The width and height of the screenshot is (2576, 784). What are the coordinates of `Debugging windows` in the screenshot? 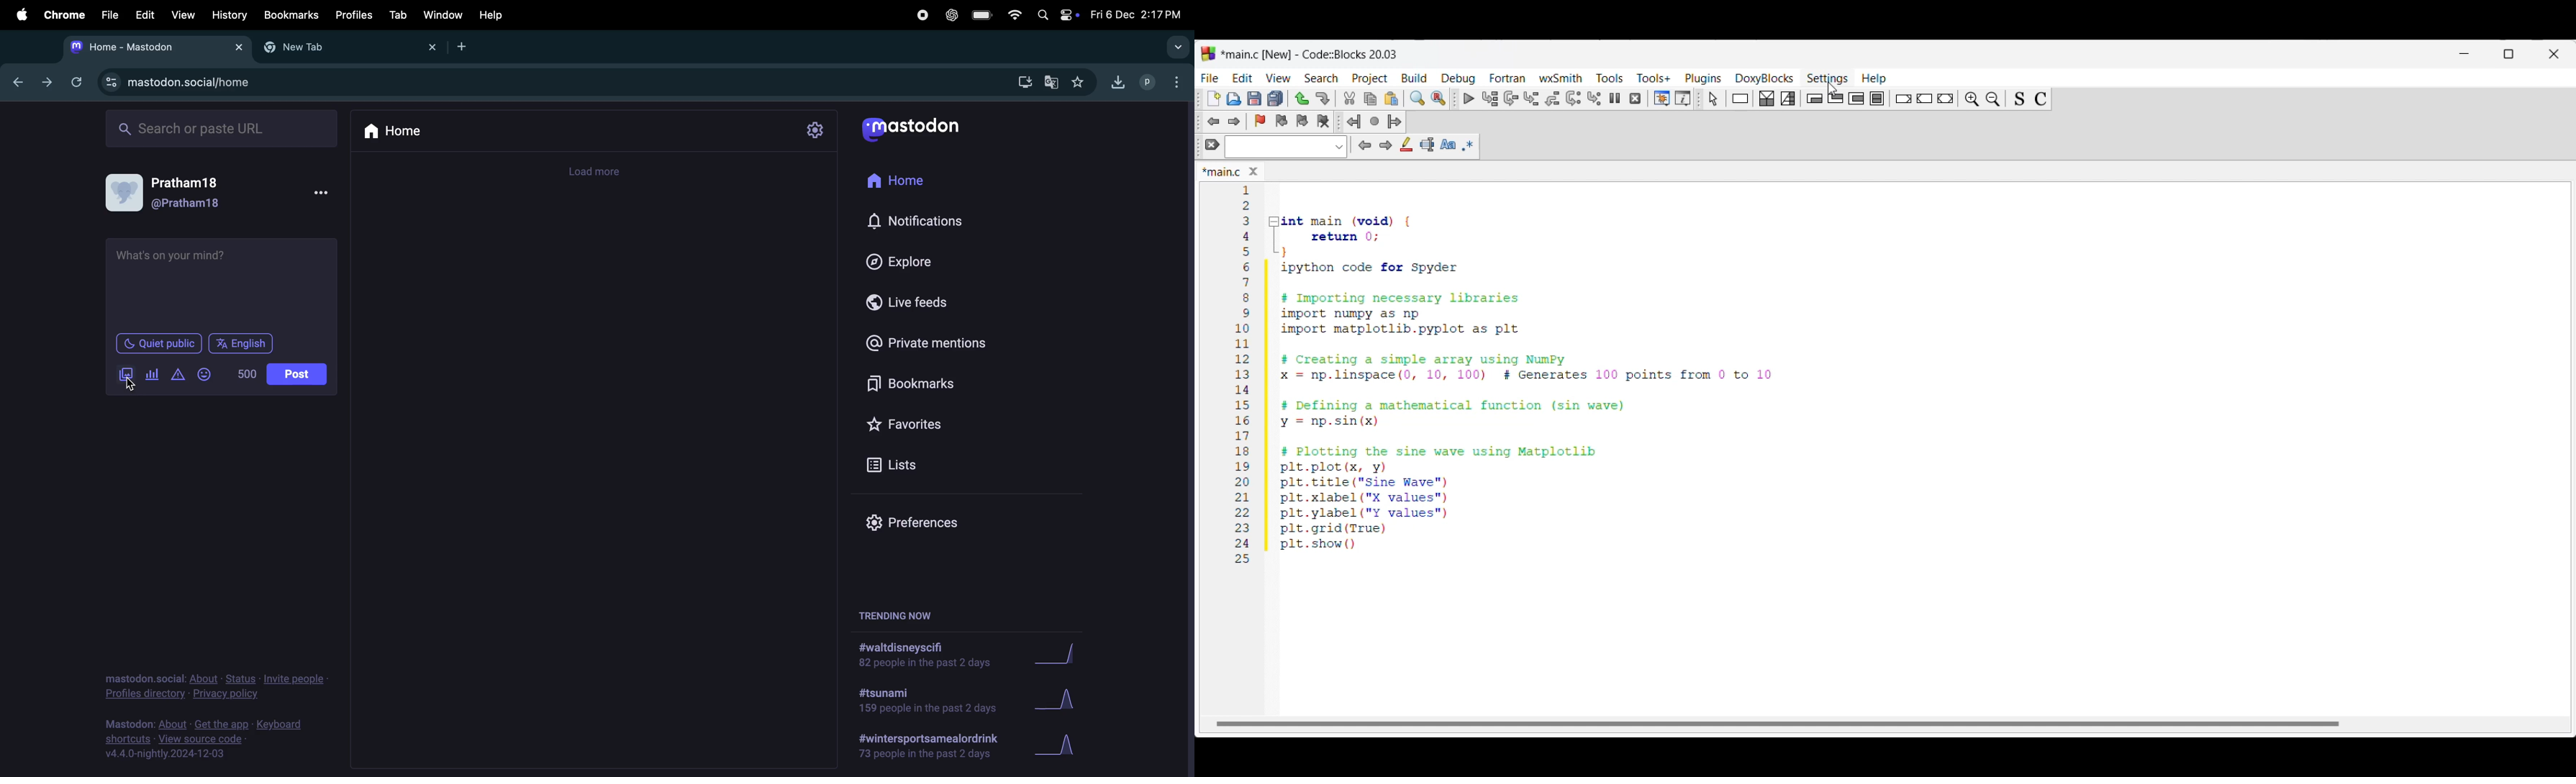 It's located at (1662, 99).